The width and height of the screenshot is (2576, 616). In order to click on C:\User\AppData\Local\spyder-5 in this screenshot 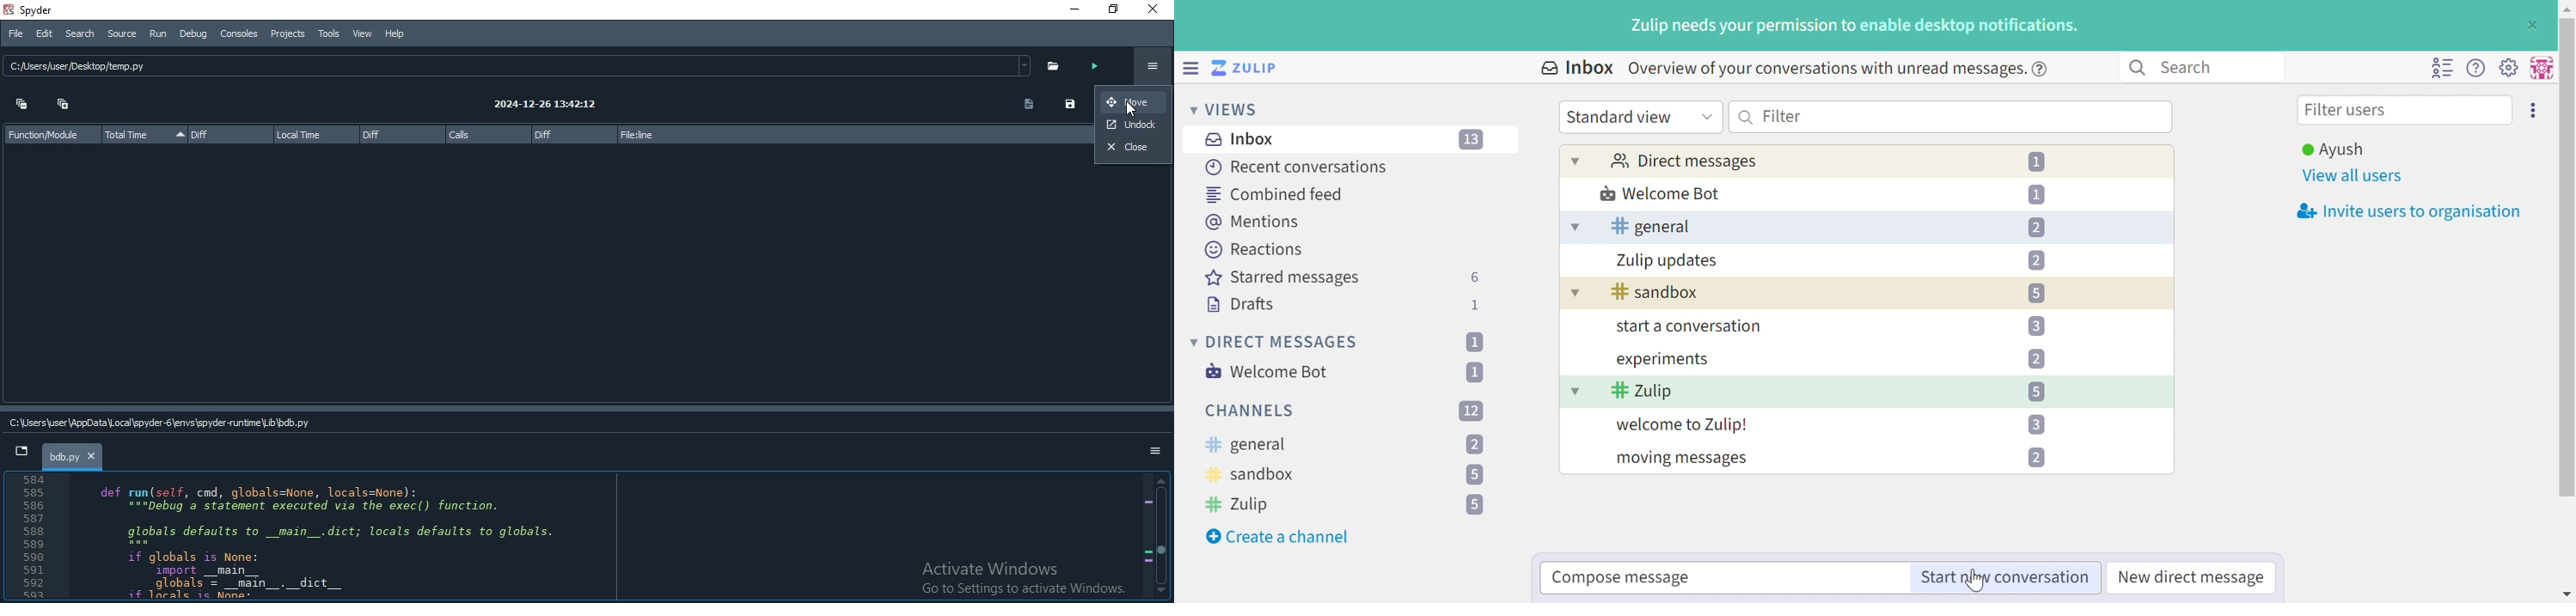, I will do `click(162, 420)`.